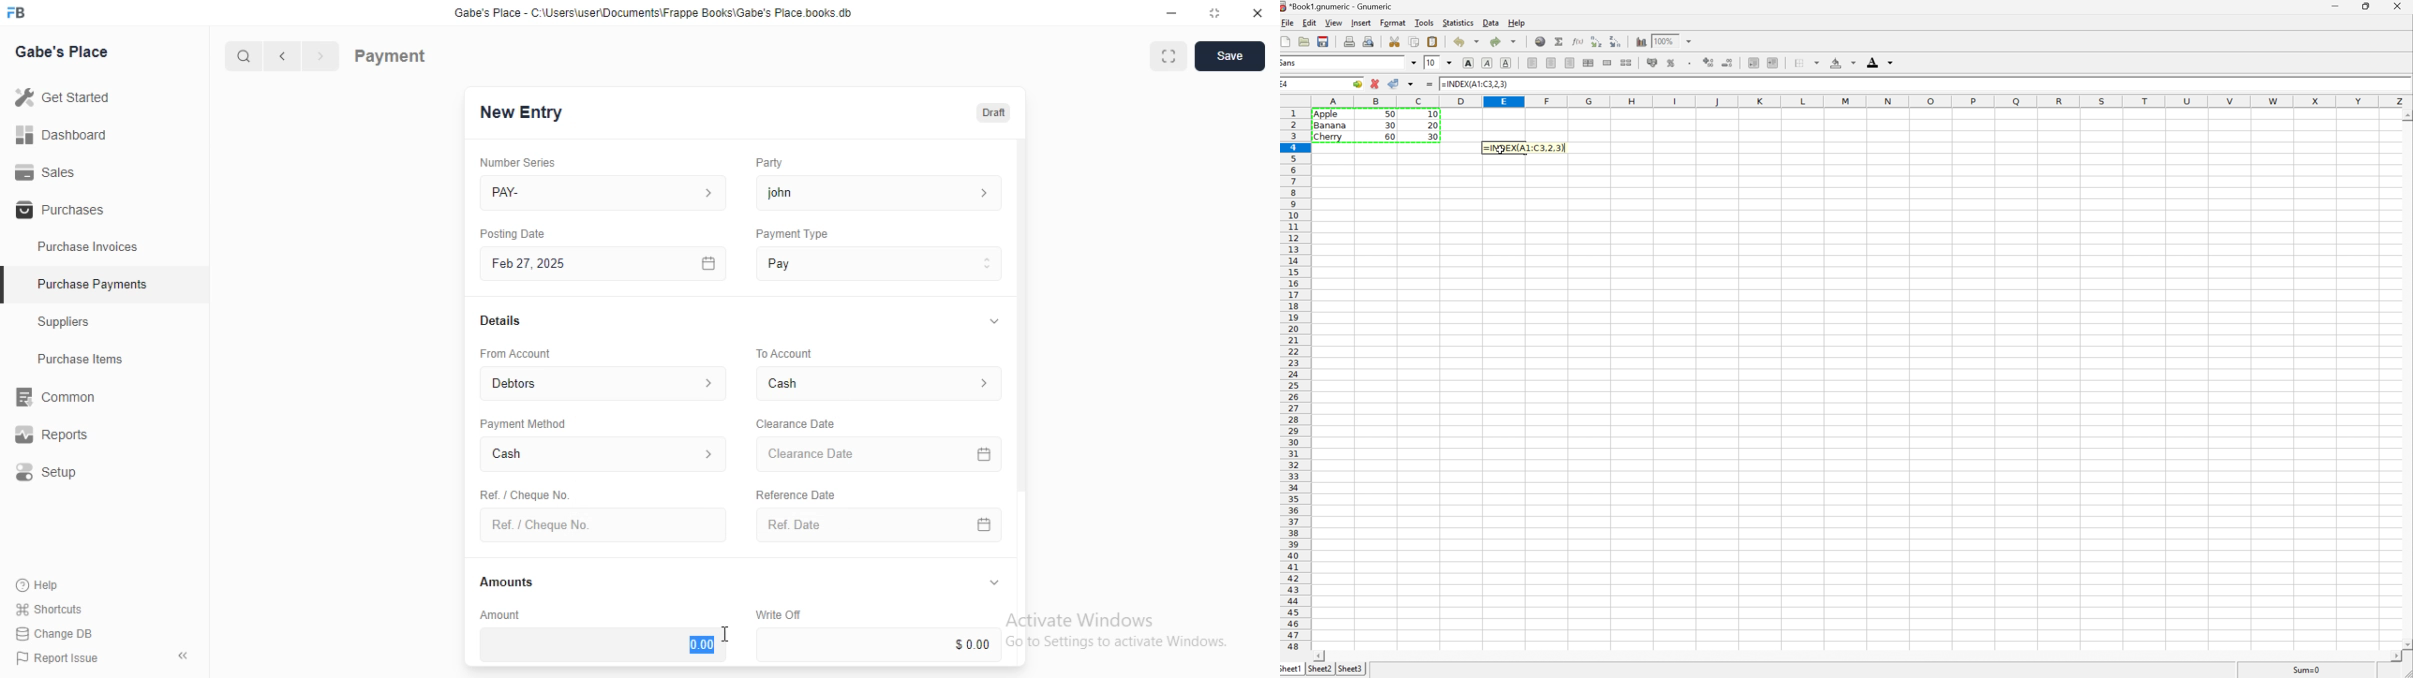  What do you see at coordinates (1709, 61) in the screenshot?
I see `increase number of decimals displayed` at bounding box center [1709, 61].